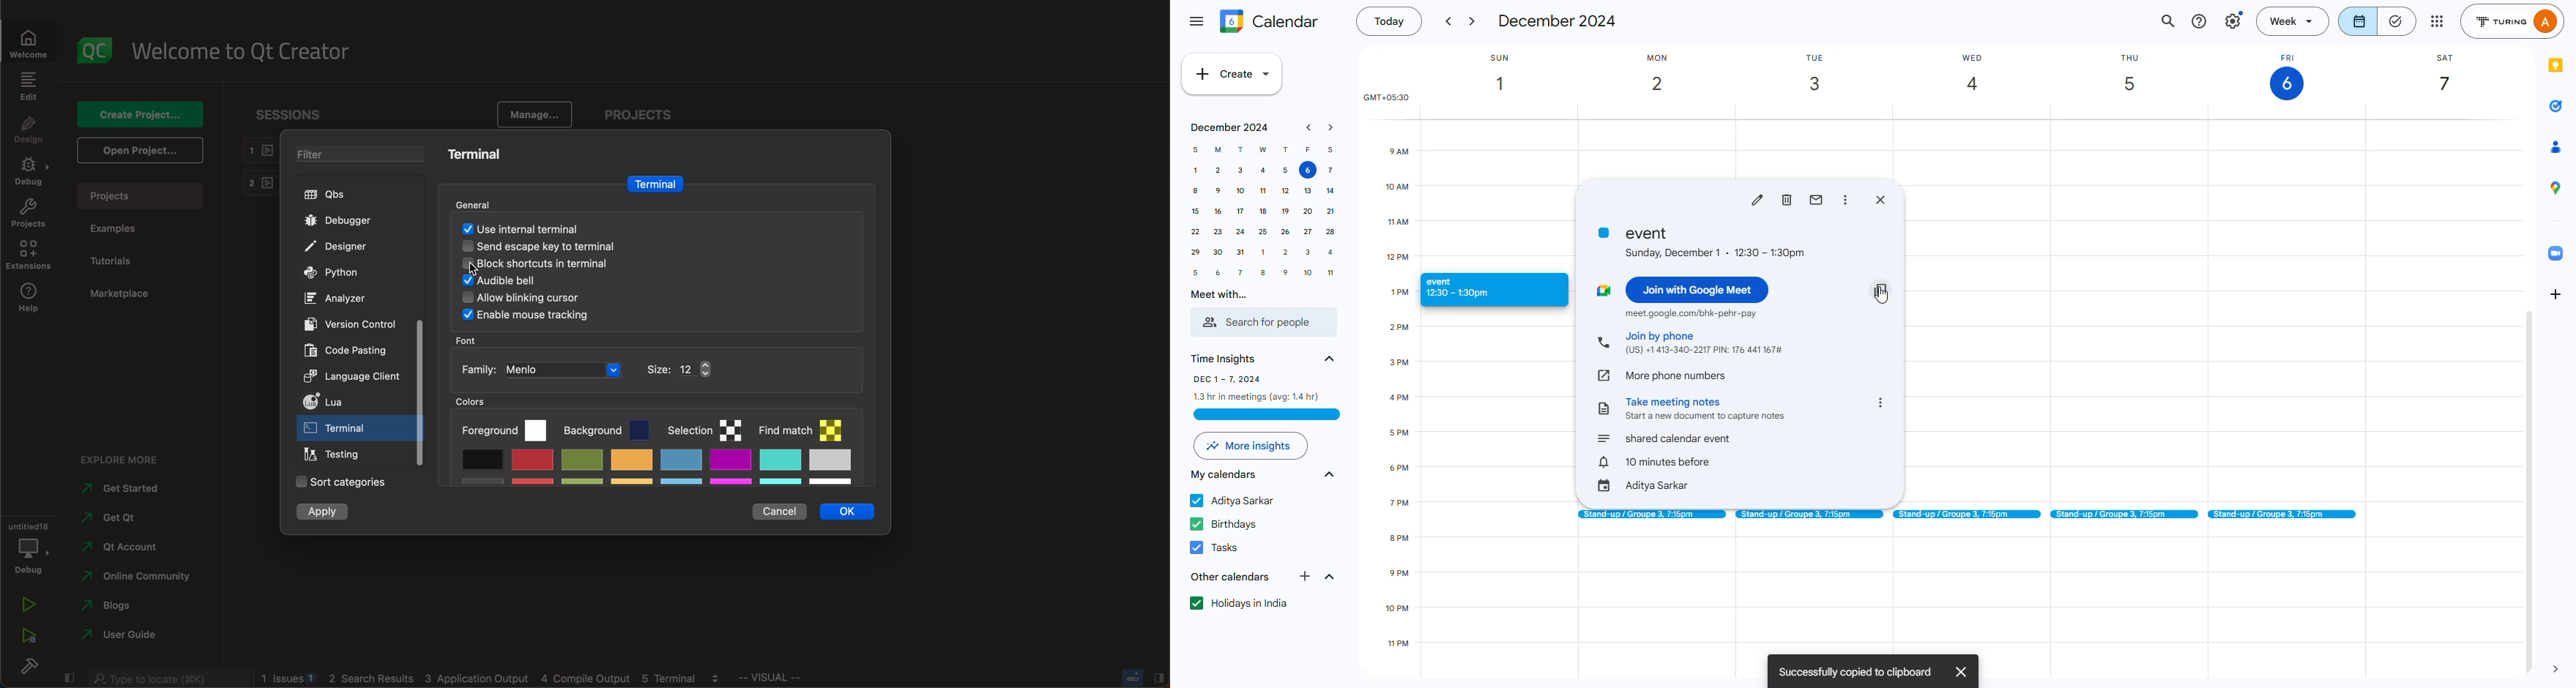 This screenshot has width=2576, height=700. Describe the element at coordinates (522, 229) in the screenshot. I see `auto detected` at that location.